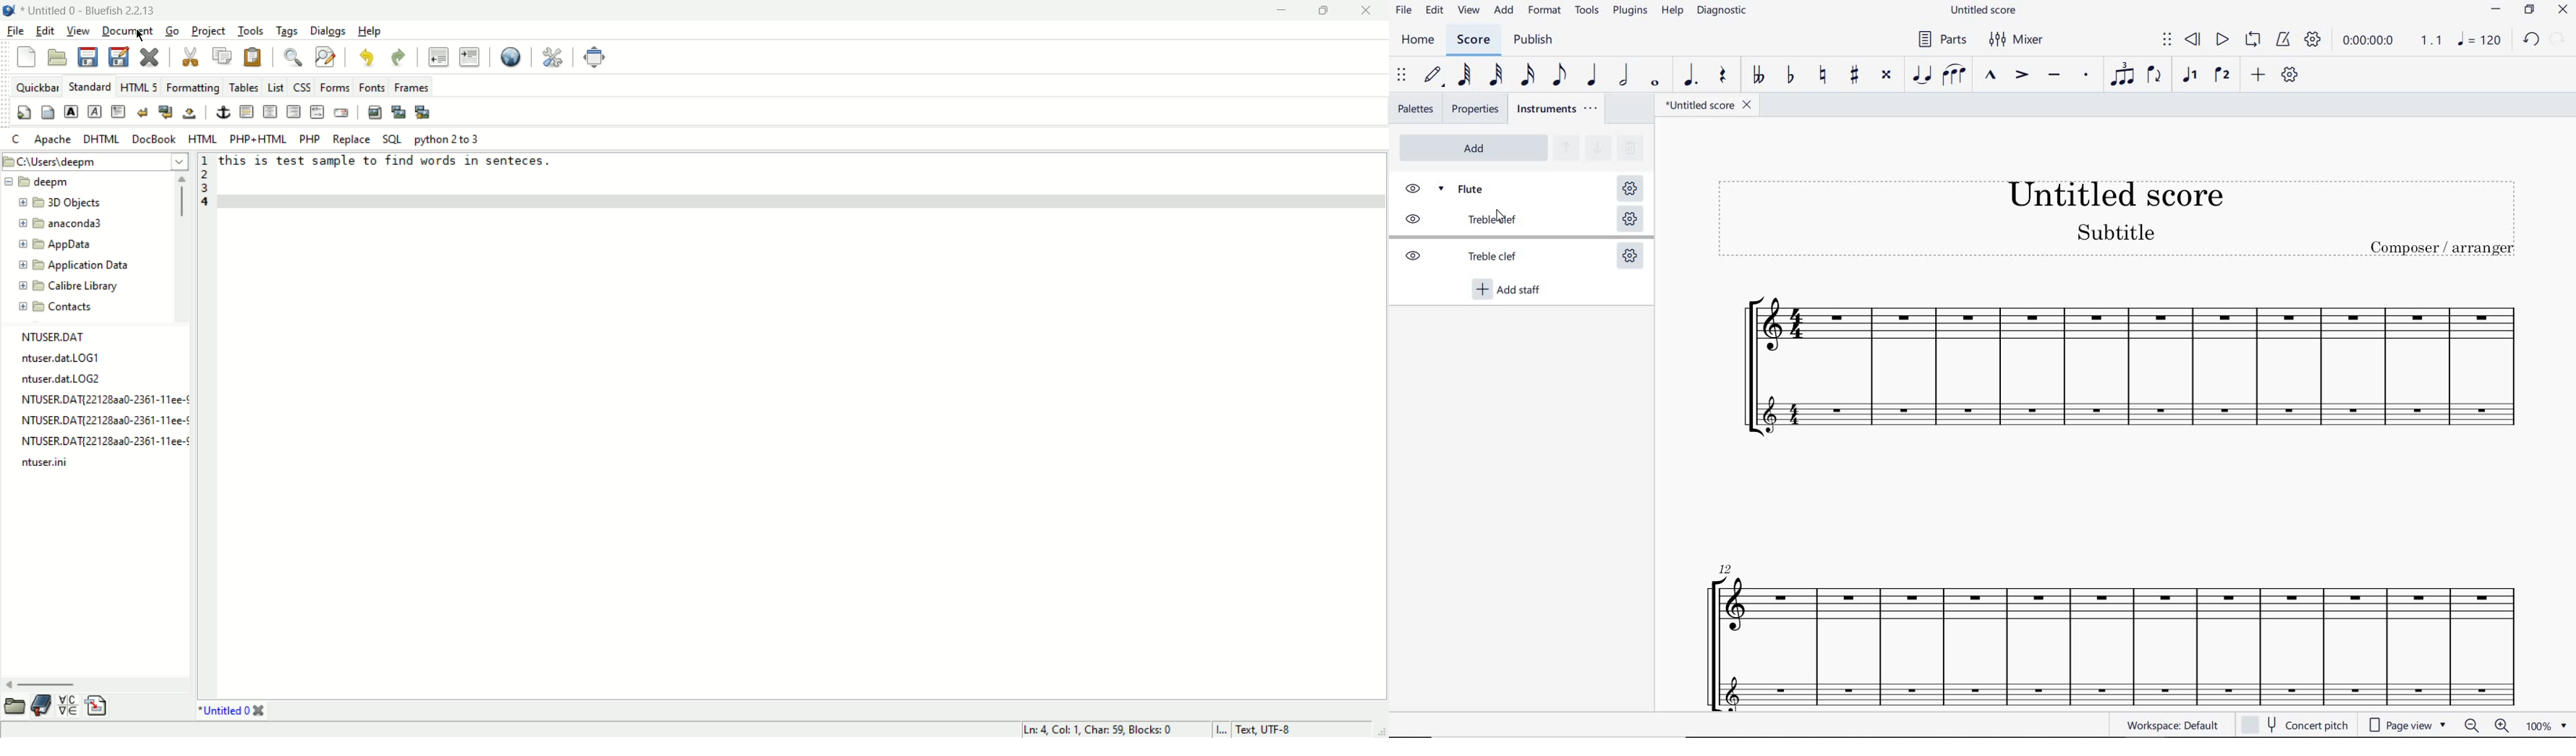  What do you see at coordinates (86, 287) in the screenshot?
I see `Calibre Library` at bounding box center [86, 287].